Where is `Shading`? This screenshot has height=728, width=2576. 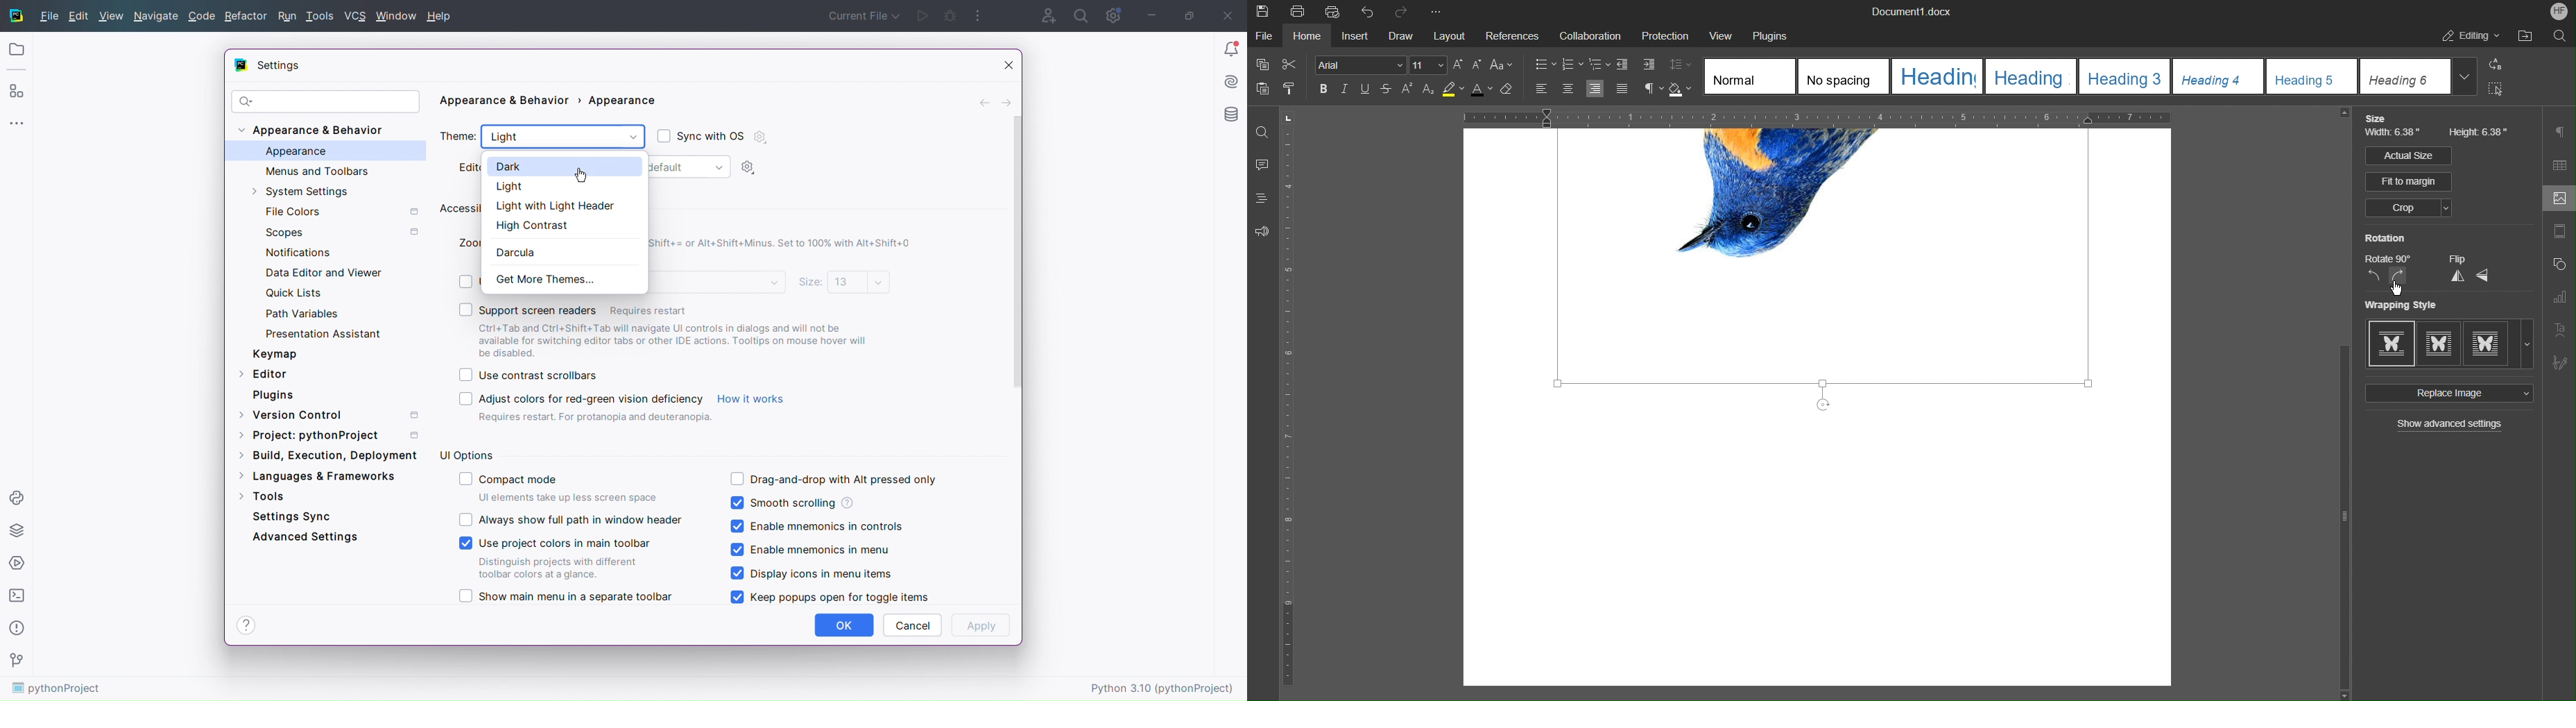 Shading is located at coordinates (1681, 90).